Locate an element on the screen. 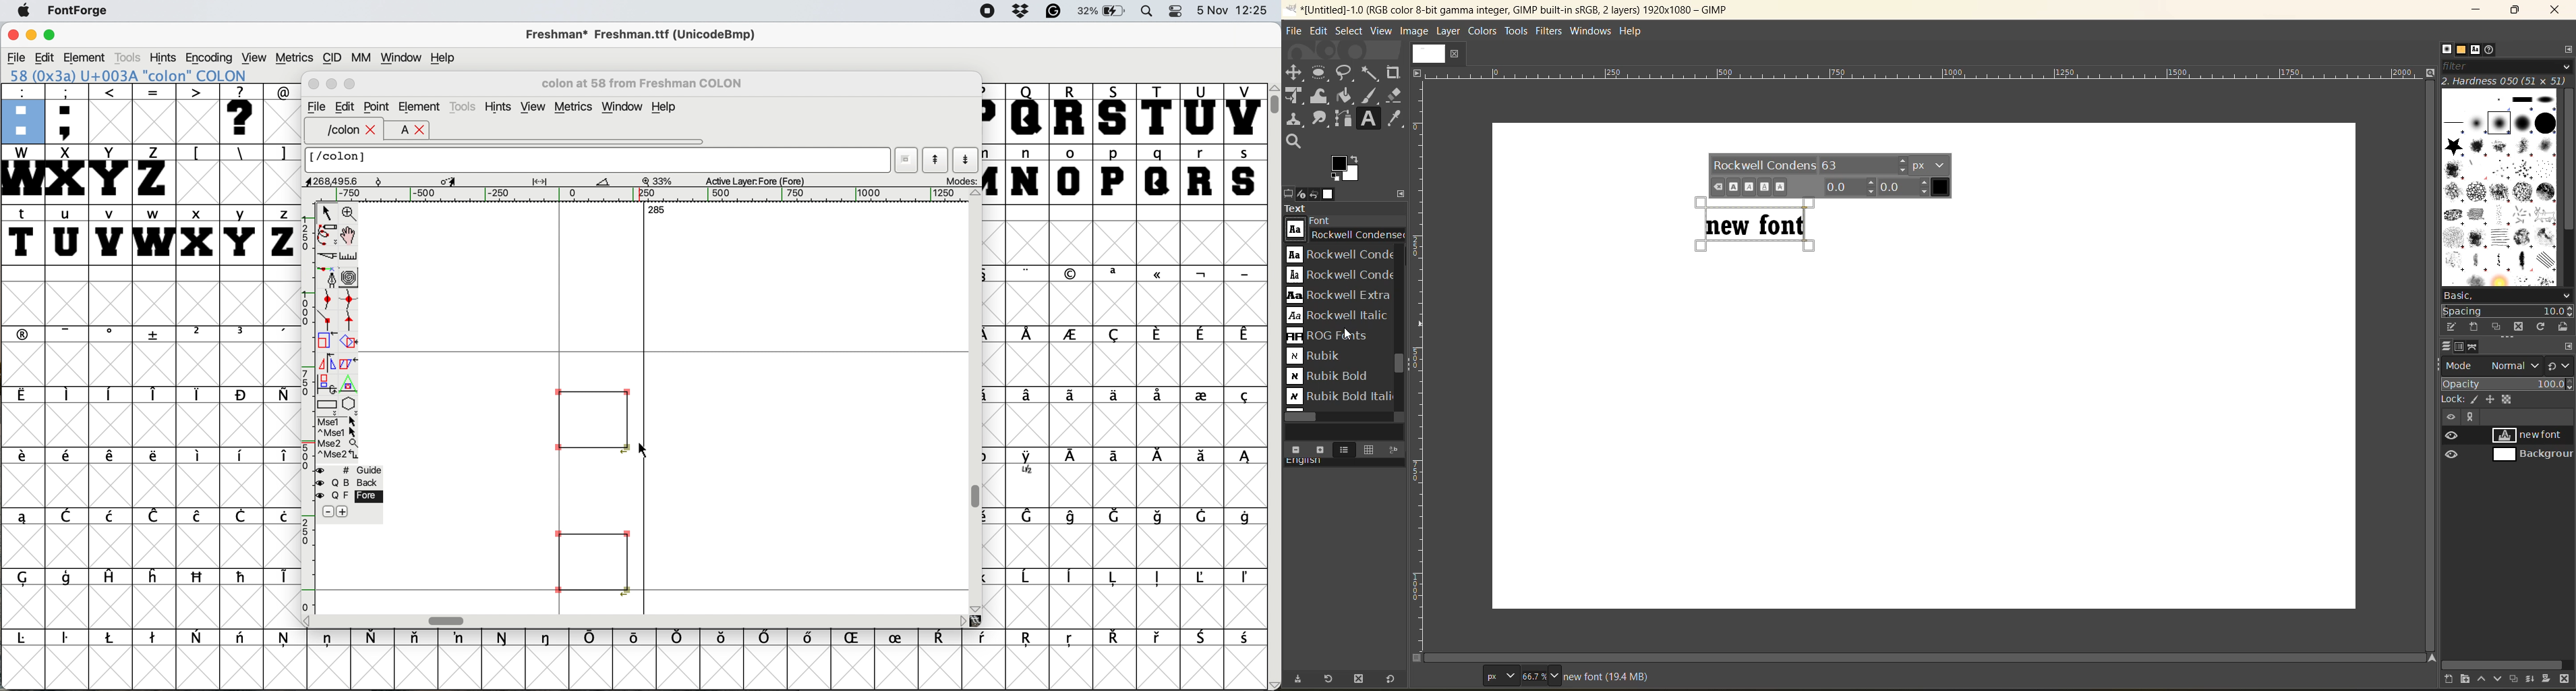 This screenshot has width=2576, height=700. file name and app title is located at coordinates (1537, 12).